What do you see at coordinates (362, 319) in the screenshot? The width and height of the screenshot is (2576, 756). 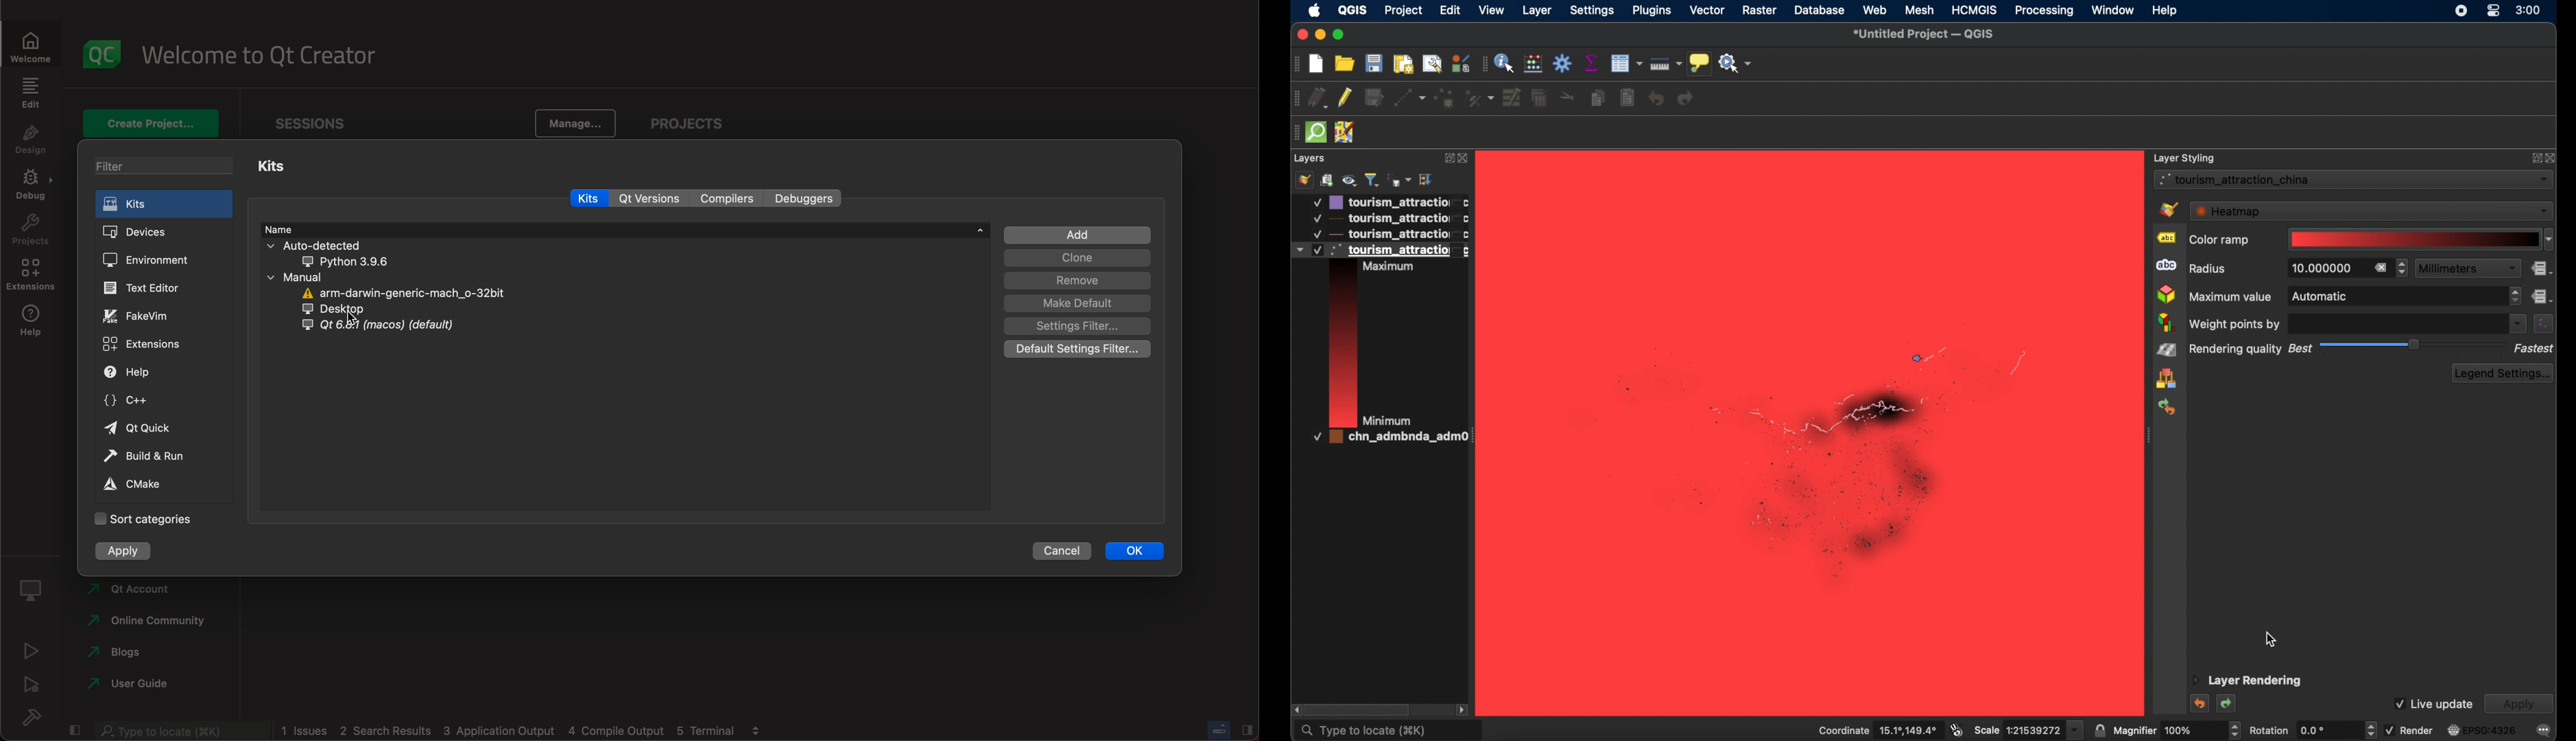 I see `cursor` at bounding box center [362, 319].